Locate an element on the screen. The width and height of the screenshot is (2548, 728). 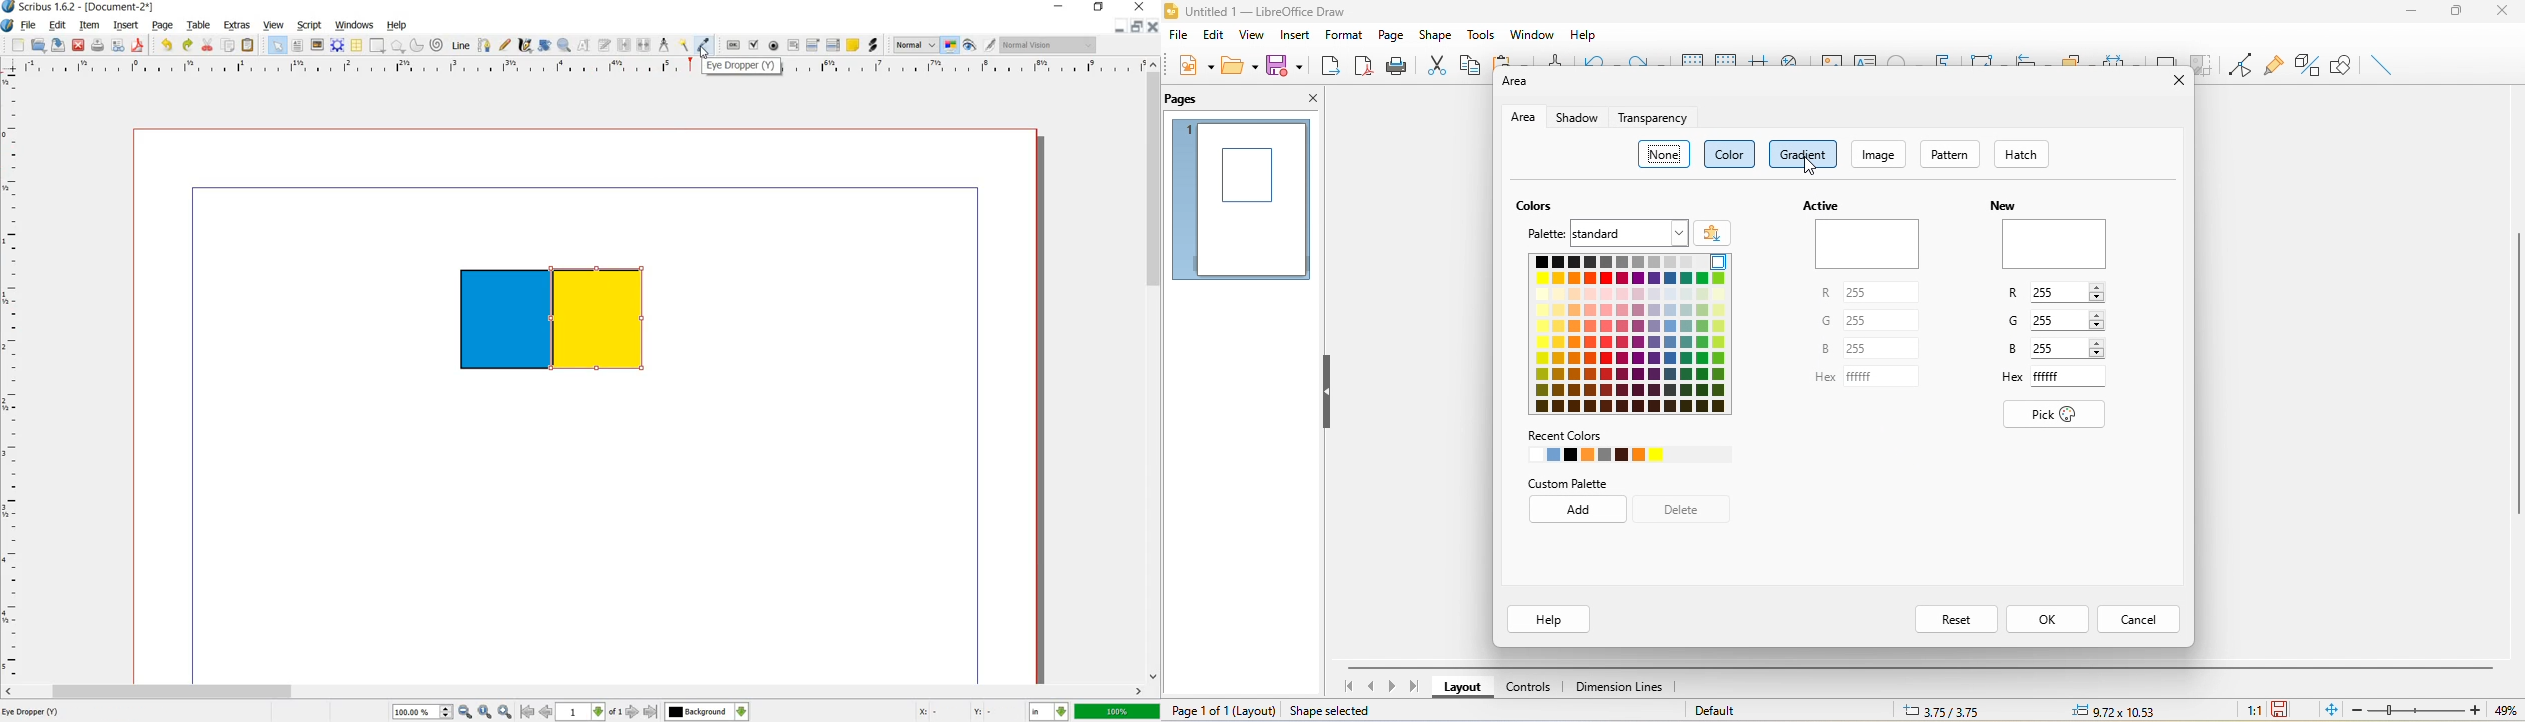
Scribus 1.6.2 - [Document-2*] is located at coordinates (80, 7).